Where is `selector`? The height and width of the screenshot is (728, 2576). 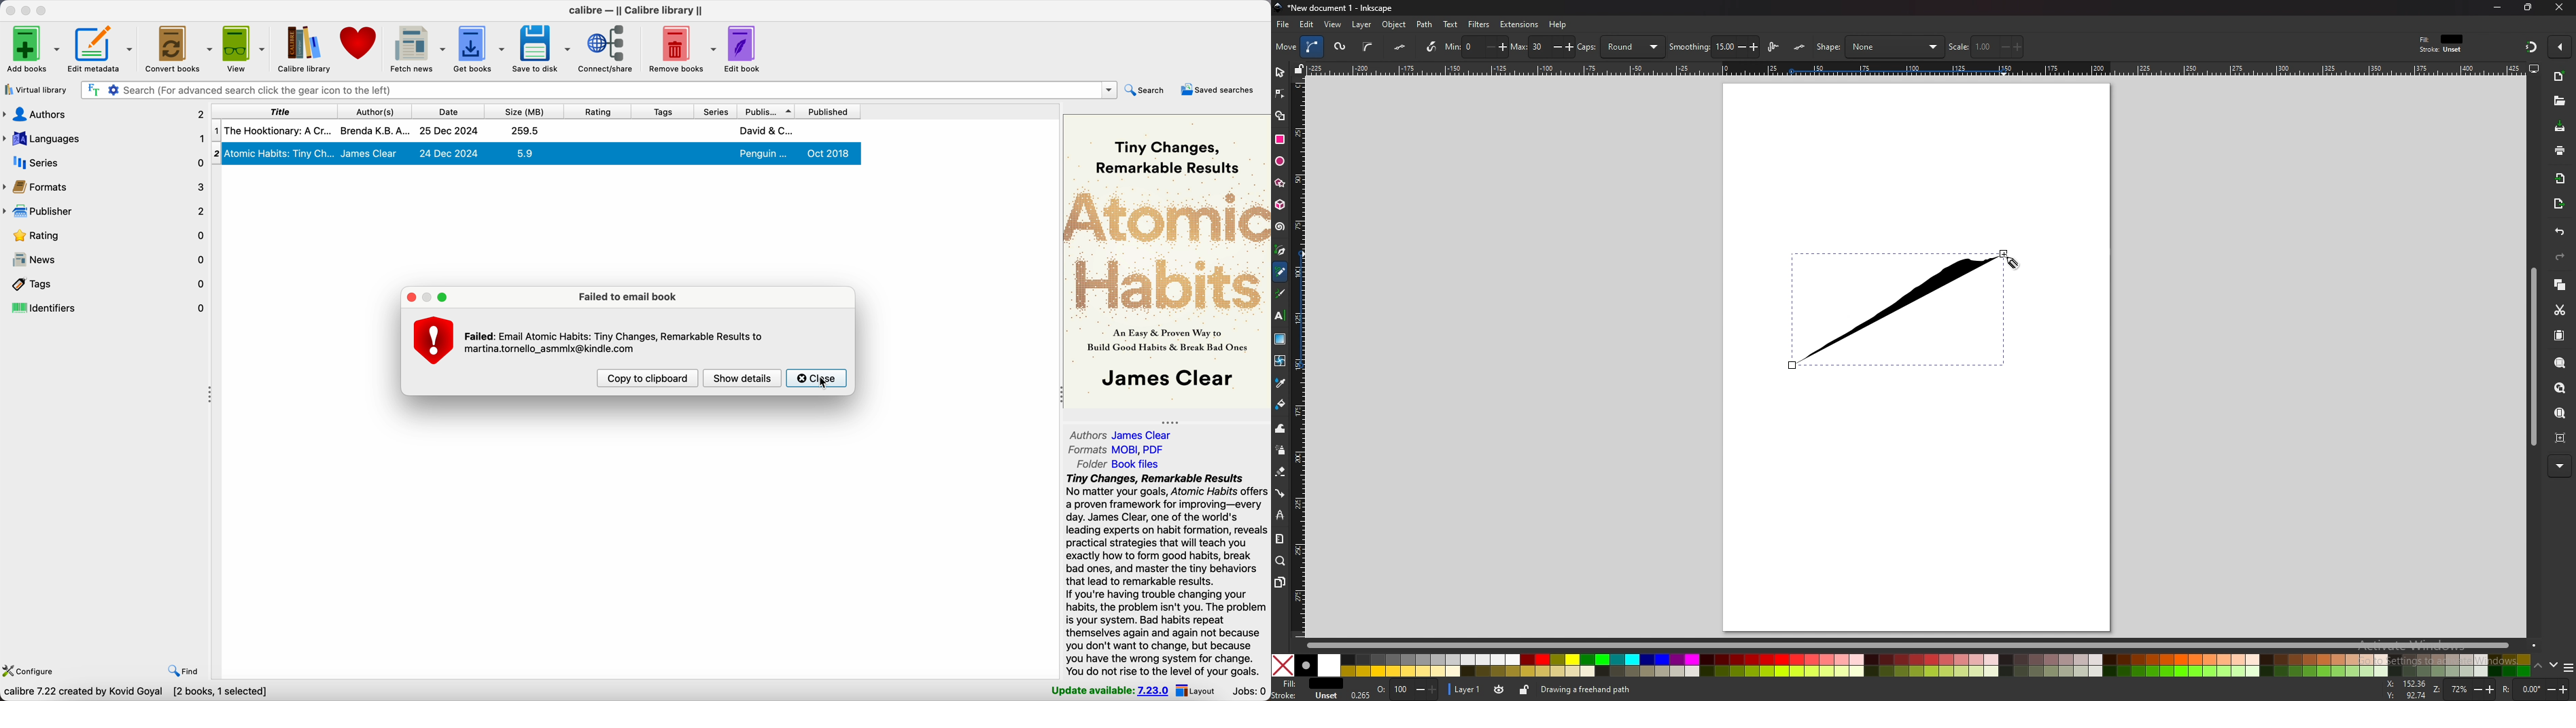
selector is located at coordinates (1280, 71).